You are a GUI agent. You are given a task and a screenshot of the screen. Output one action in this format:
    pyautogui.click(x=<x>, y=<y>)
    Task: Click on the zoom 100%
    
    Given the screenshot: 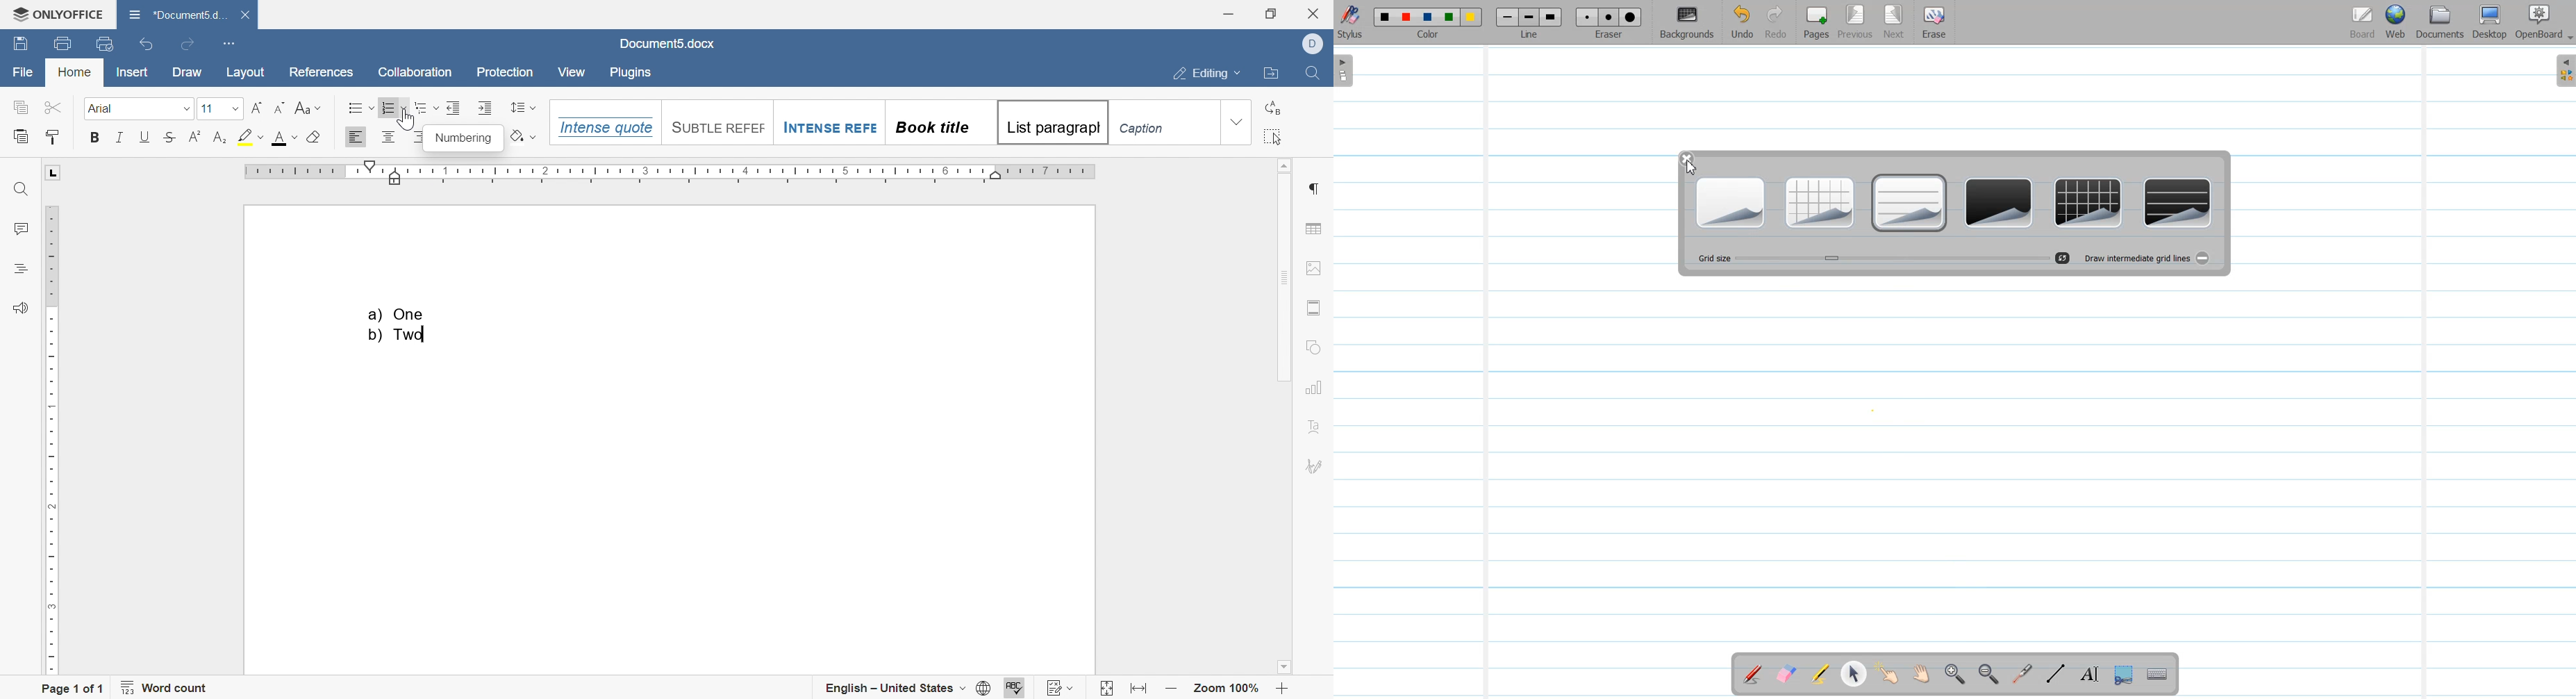 What is the action you would take?
    pyautogui.click(x=1228, y=688)
    